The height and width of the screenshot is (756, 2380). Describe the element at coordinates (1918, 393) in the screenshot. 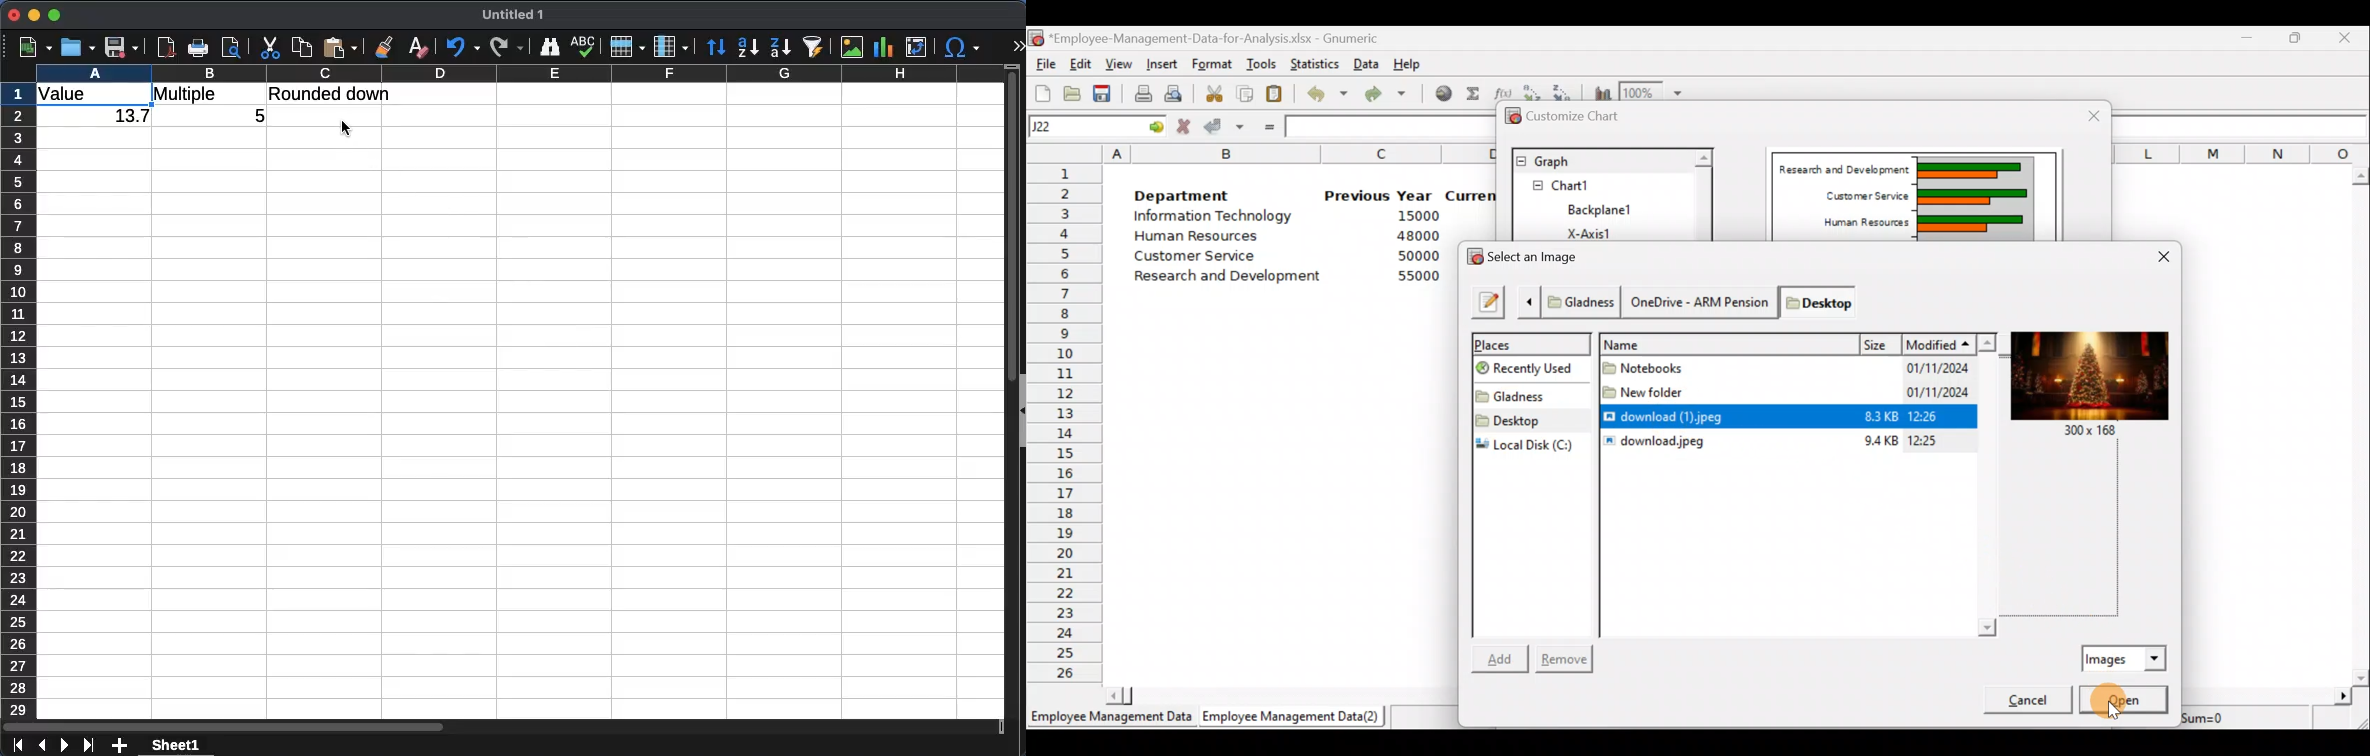

I see `01/11/2024` at that location.